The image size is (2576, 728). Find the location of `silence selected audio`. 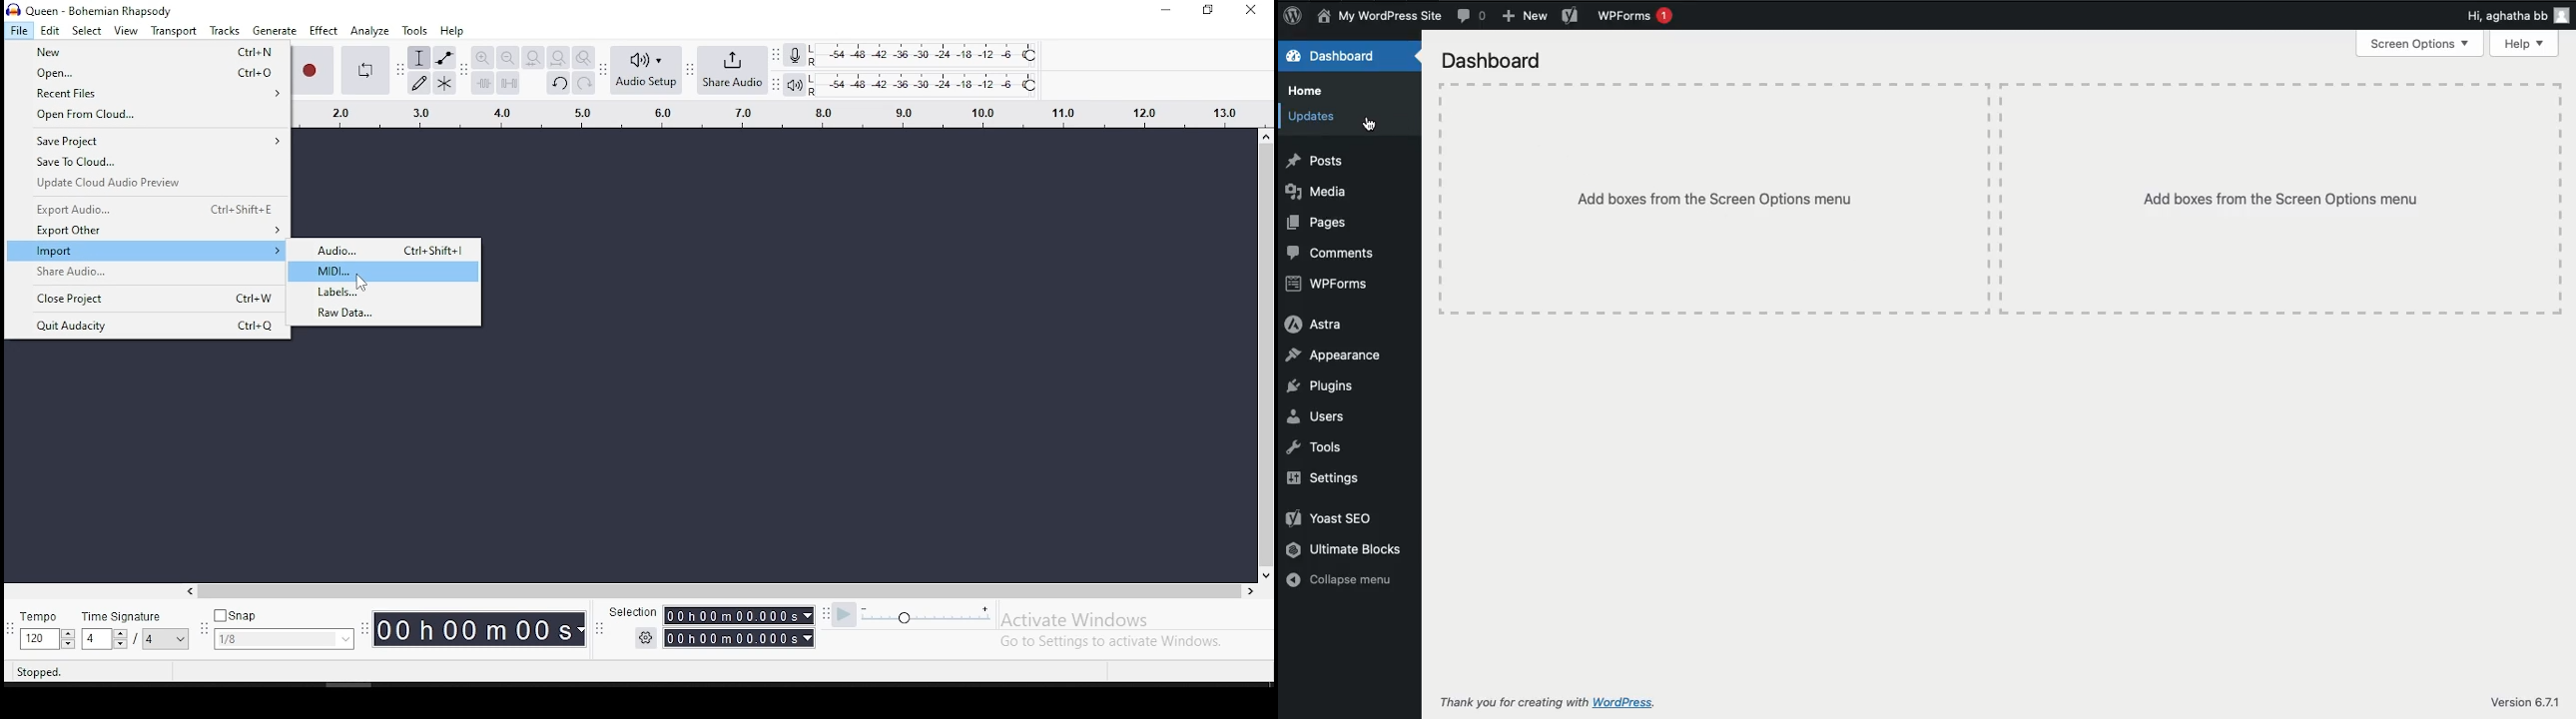

silence selected audio is located at coordinates (509, 84).